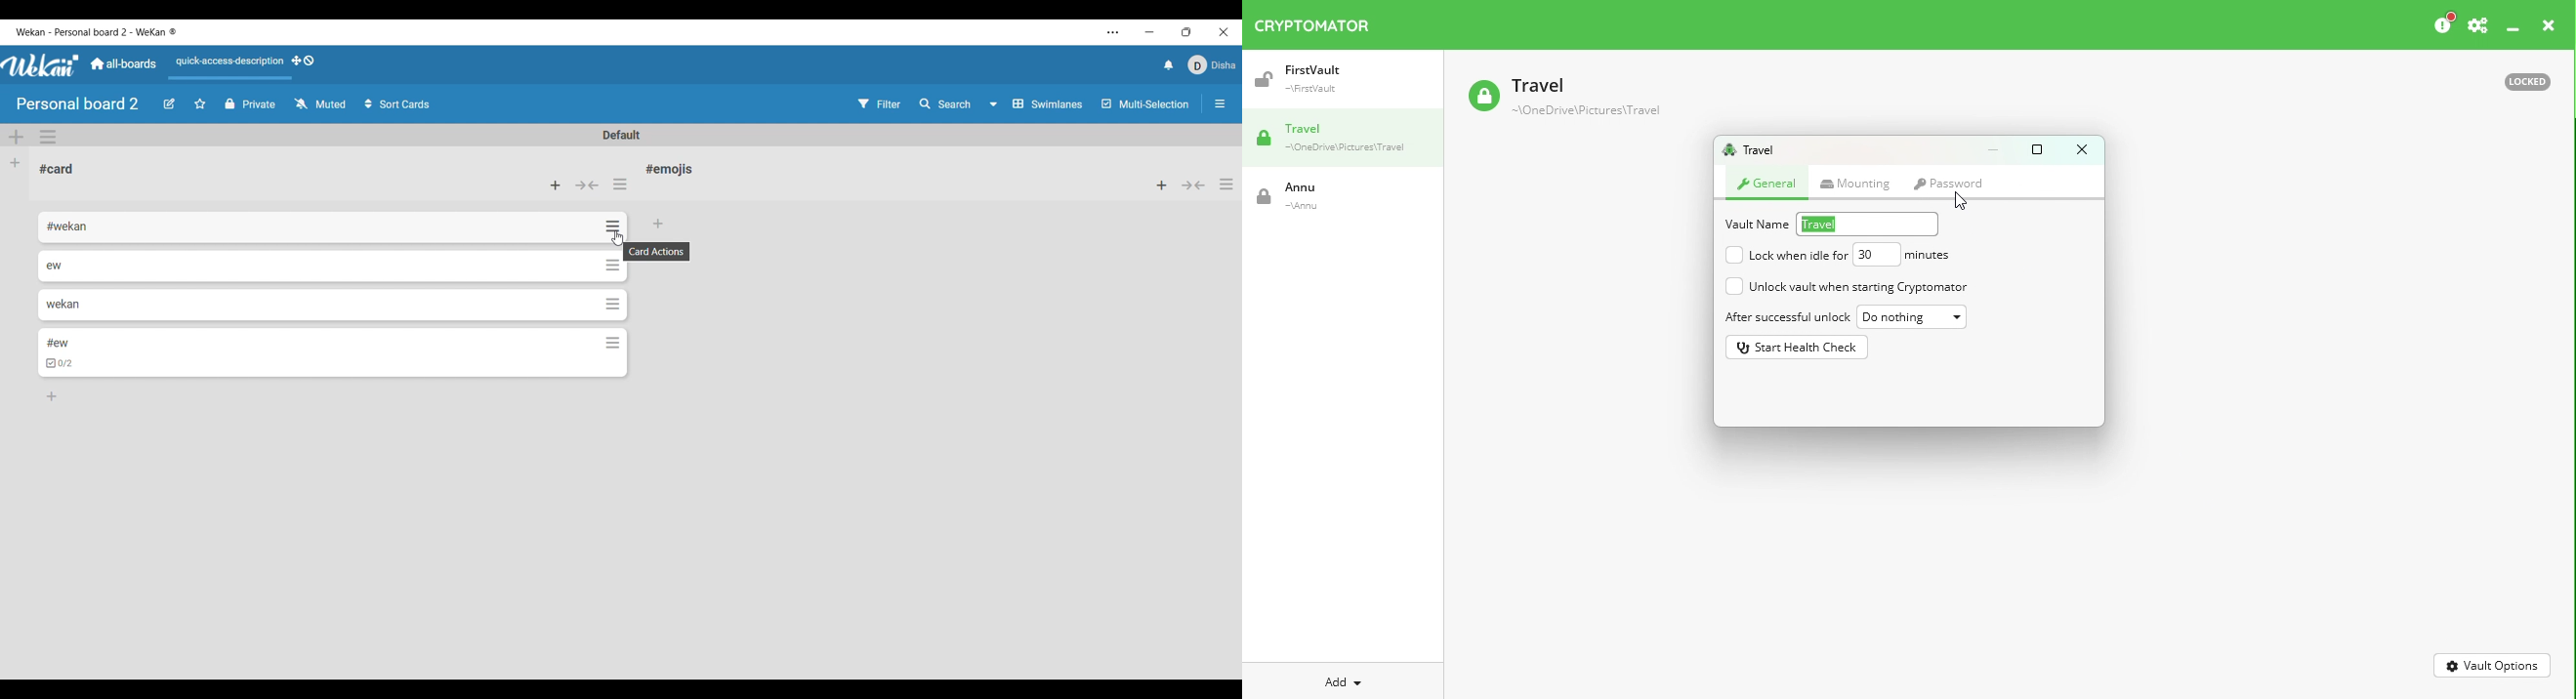  What do you see at coordinates (657, 252) in the screenshot?
I see `Description of current selection by cursor` at bounding box center [657, 252].